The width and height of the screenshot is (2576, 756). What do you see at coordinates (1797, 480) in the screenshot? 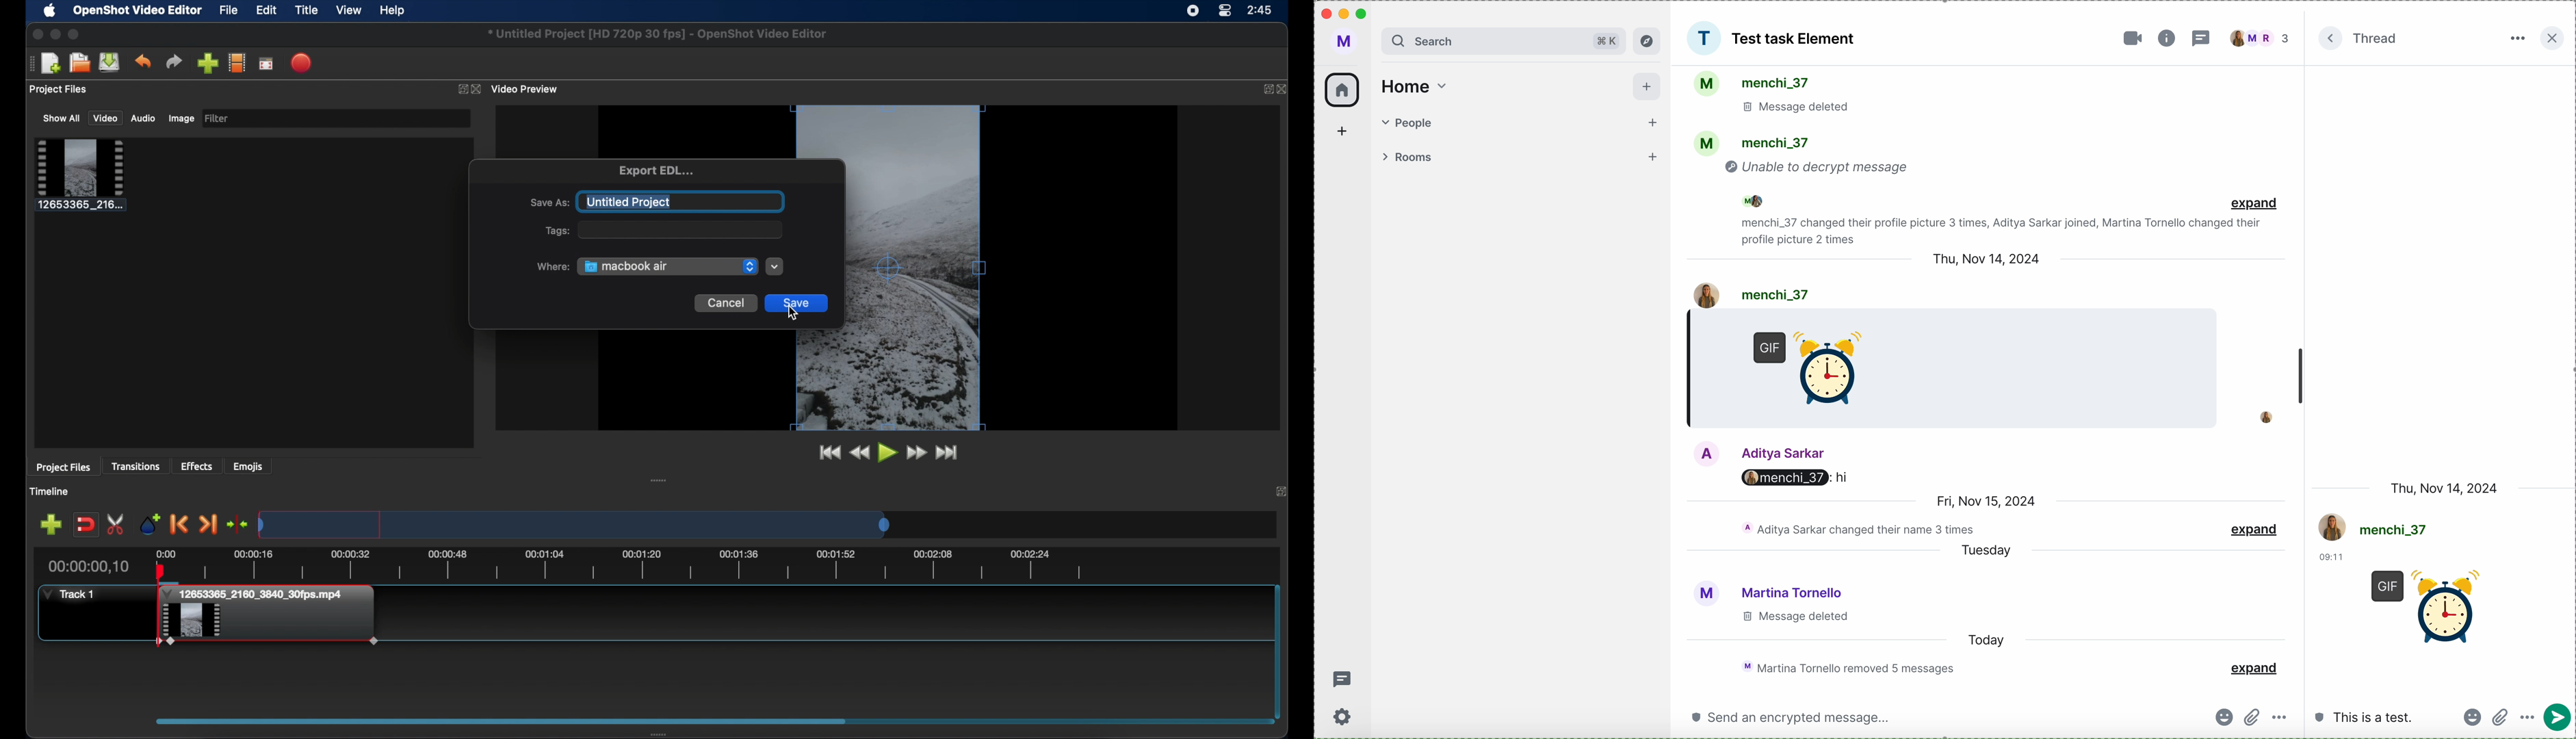
I see `Aditya's message` at bounding box center [1797, 480].